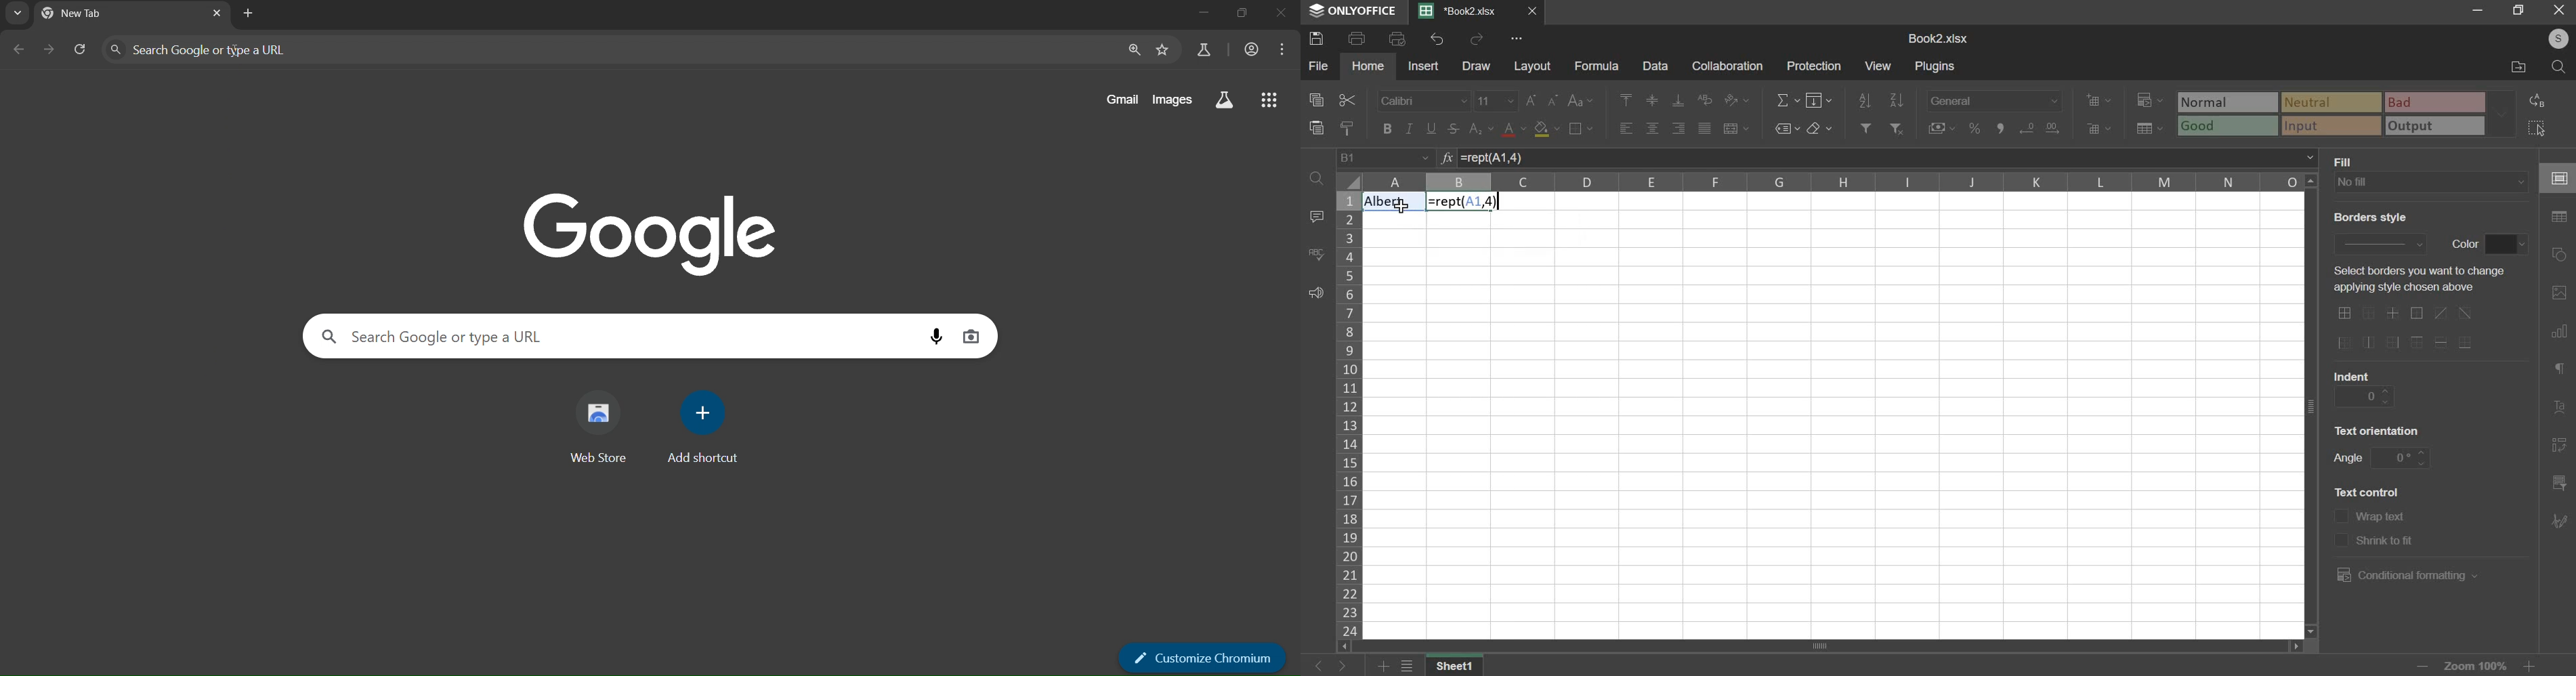 The image size is (2576, 700). What do you see at coordinates (1533, 67) in the screenshot?
I see `layout` at bounding box center [1533, 67].